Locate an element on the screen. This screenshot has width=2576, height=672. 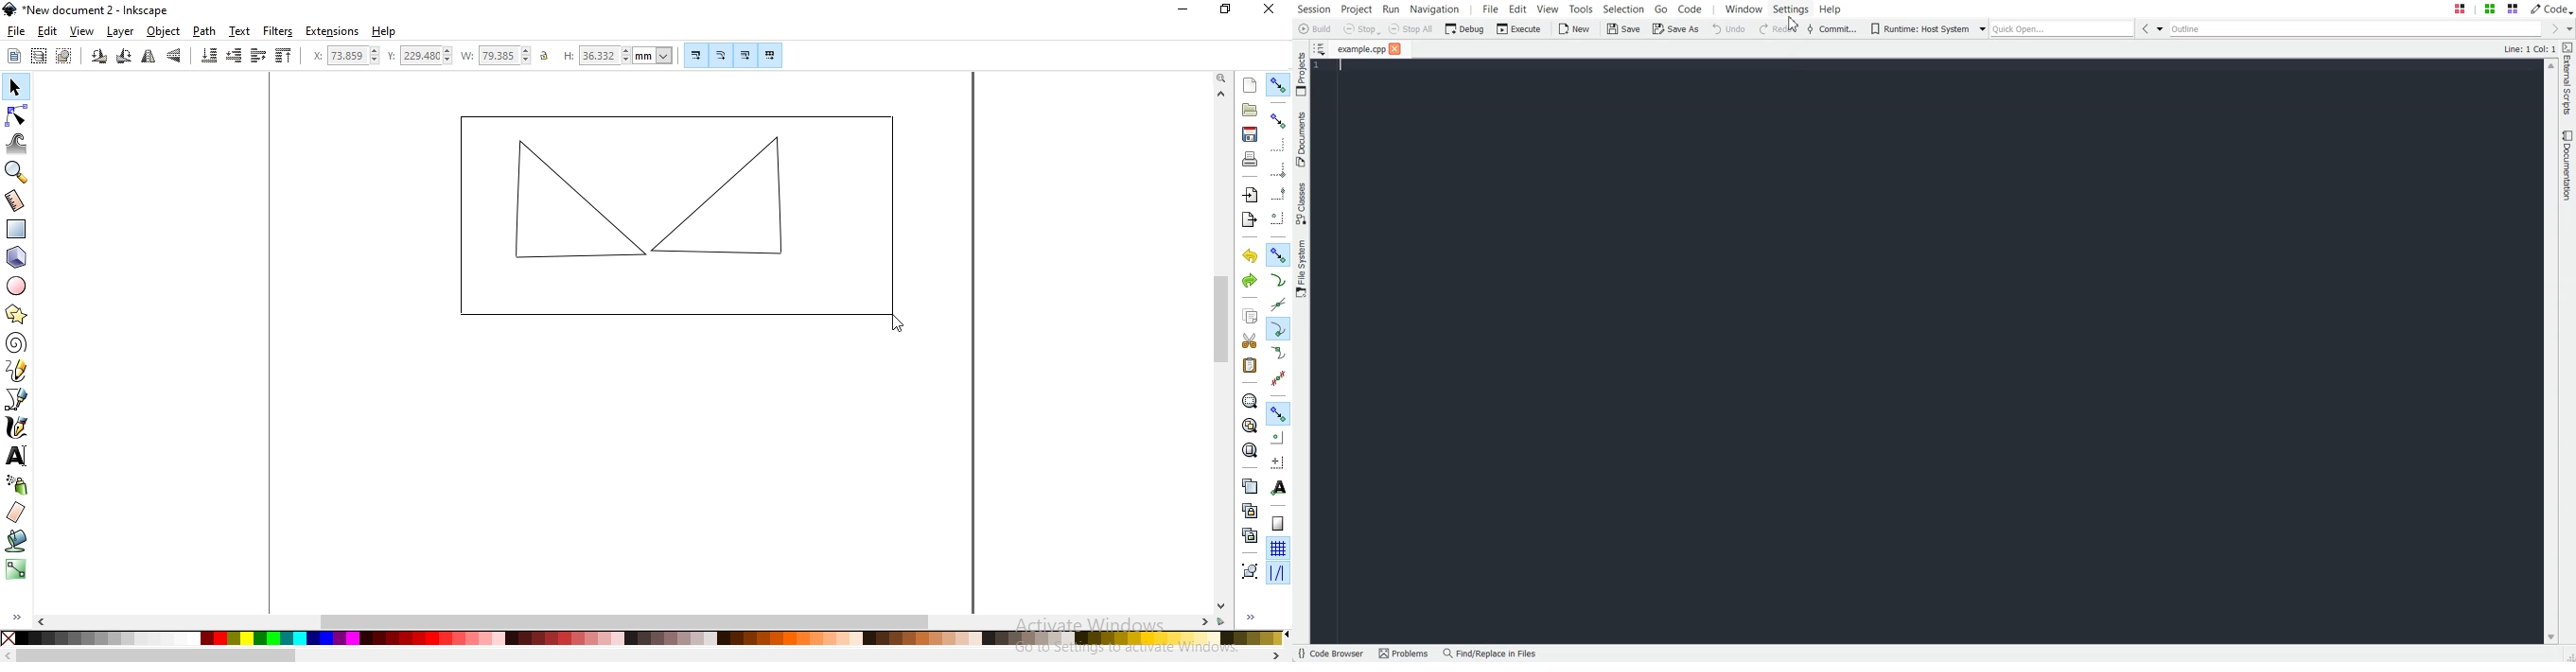
lower selection one step is located at coordinates (235, 57).